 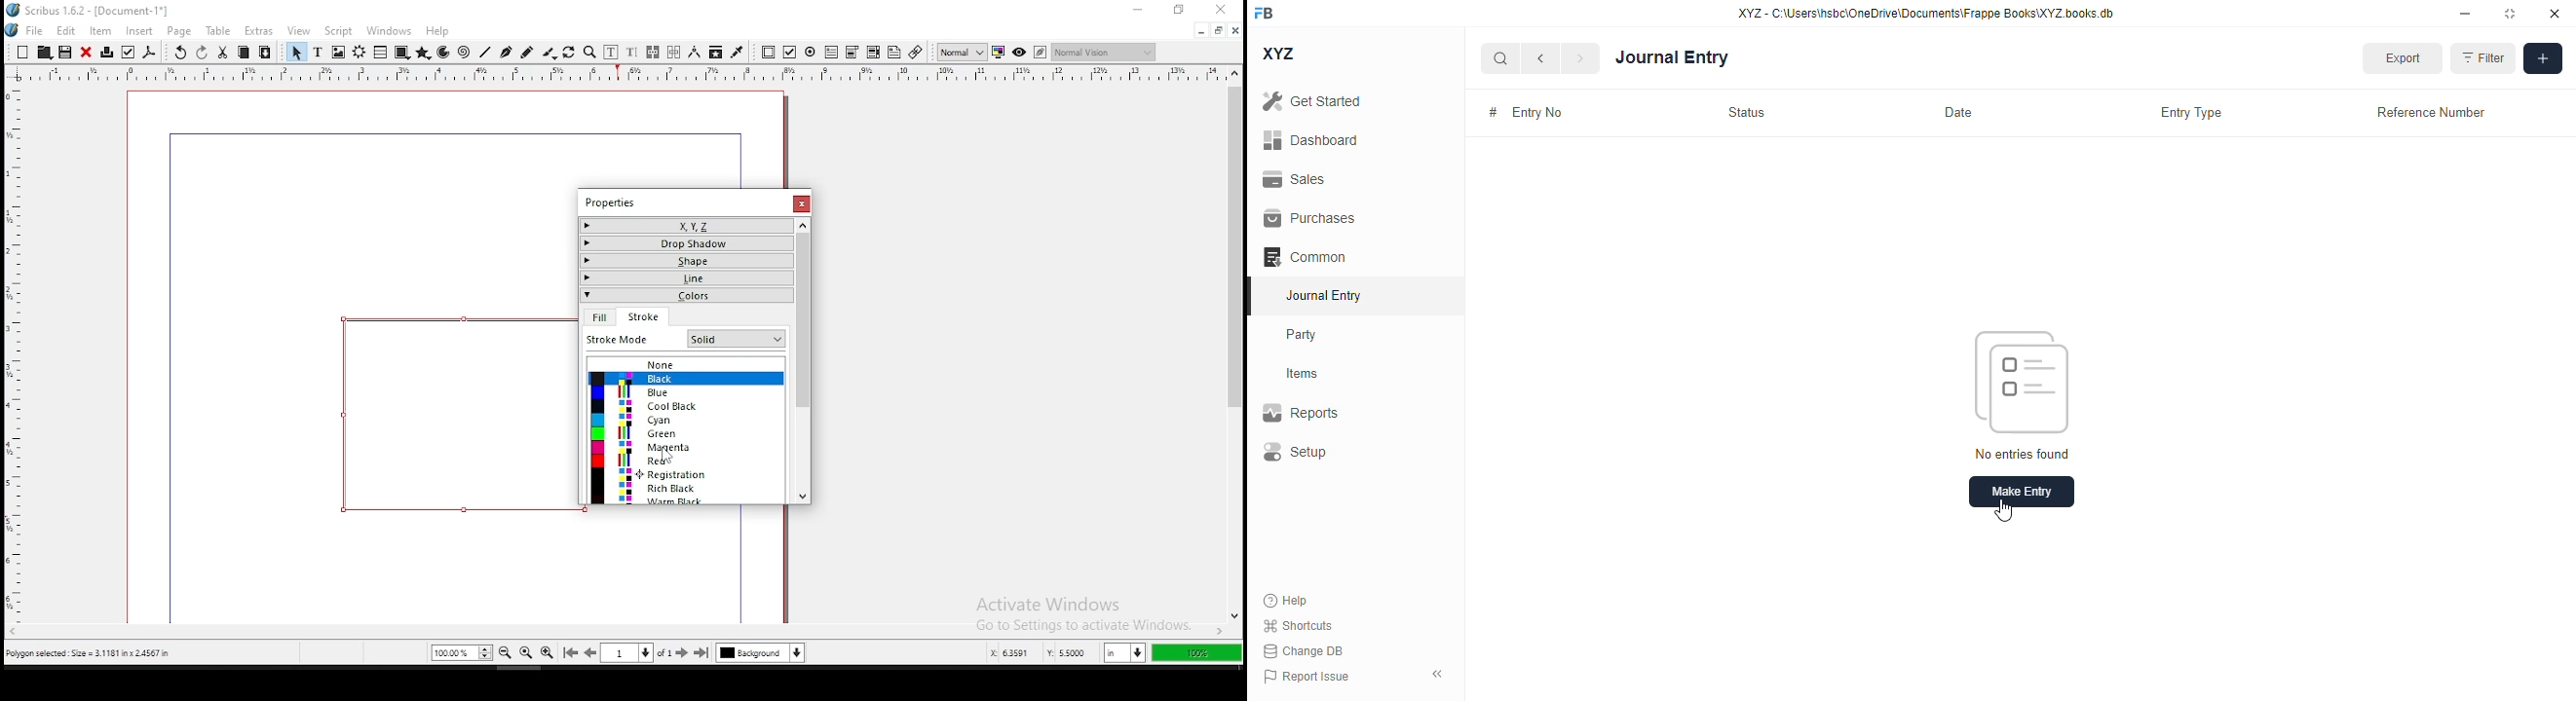 I want to click on pdf text field, so click(x=832, y=53).